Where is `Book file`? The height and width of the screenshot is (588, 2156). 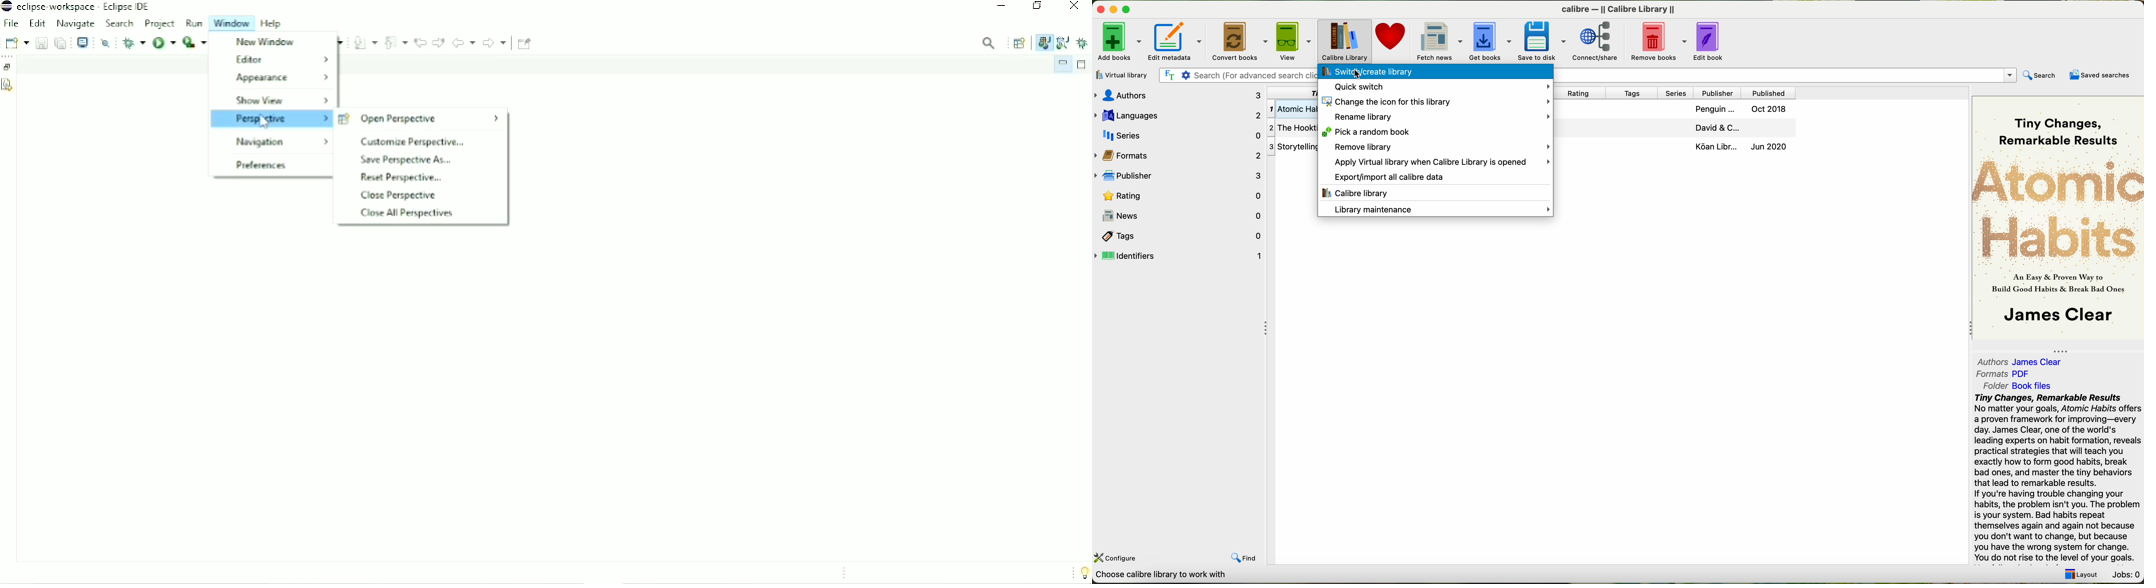 Book file is located at coordinates (2032, 386).